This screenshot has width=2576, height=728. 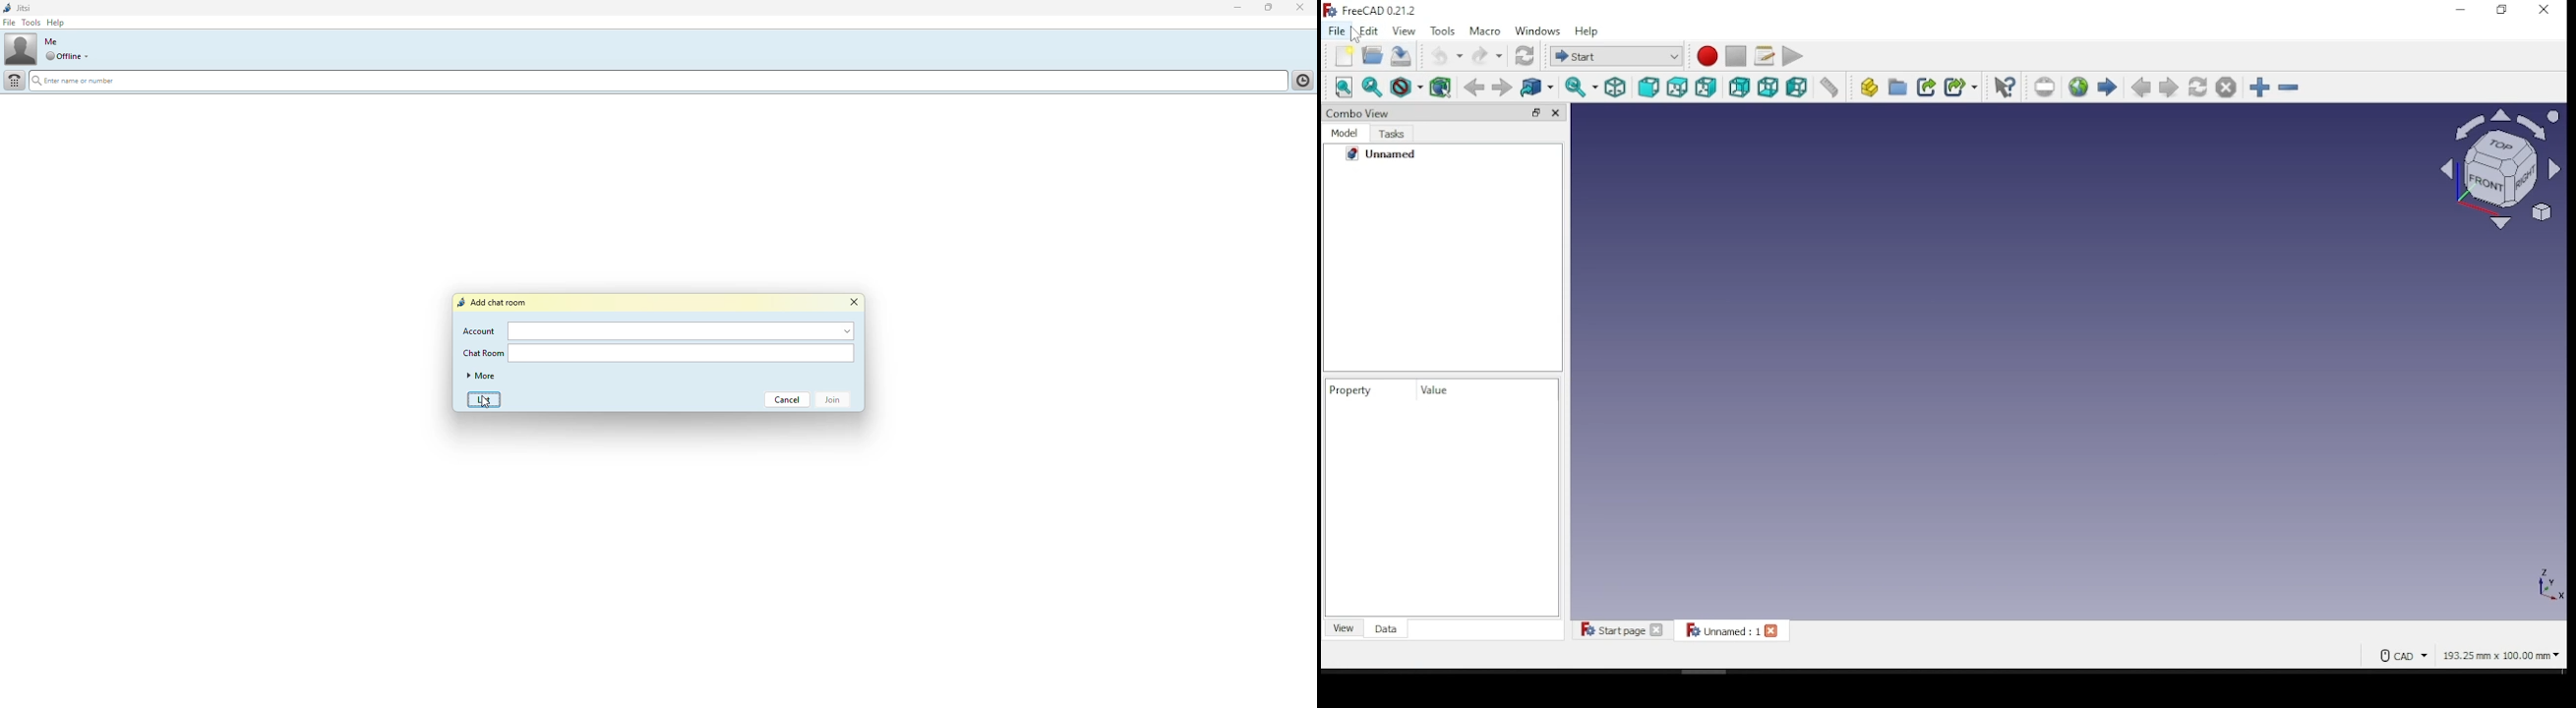 What do you see at coordinates (1338, 30) in the screenshot?
I see `File` at bounding box center [1338, 30].